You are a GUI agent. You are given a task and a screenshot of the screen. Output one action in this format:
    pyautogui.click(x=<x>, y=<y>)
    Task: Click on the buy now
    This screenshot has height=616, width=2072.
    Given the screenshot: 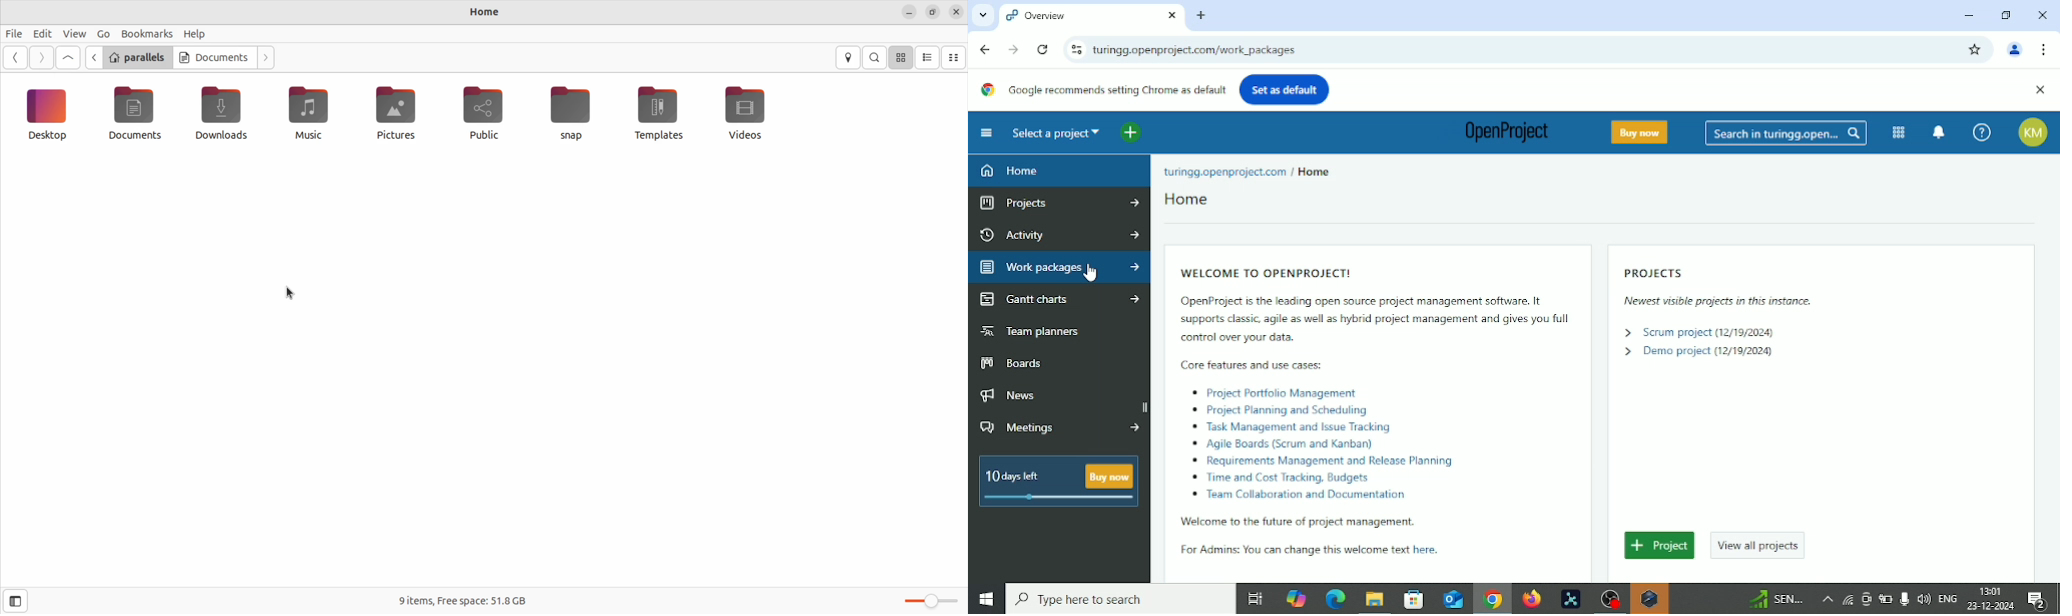 What is the action you would take?
    pyautogui.click(x=1108, y=476)
    